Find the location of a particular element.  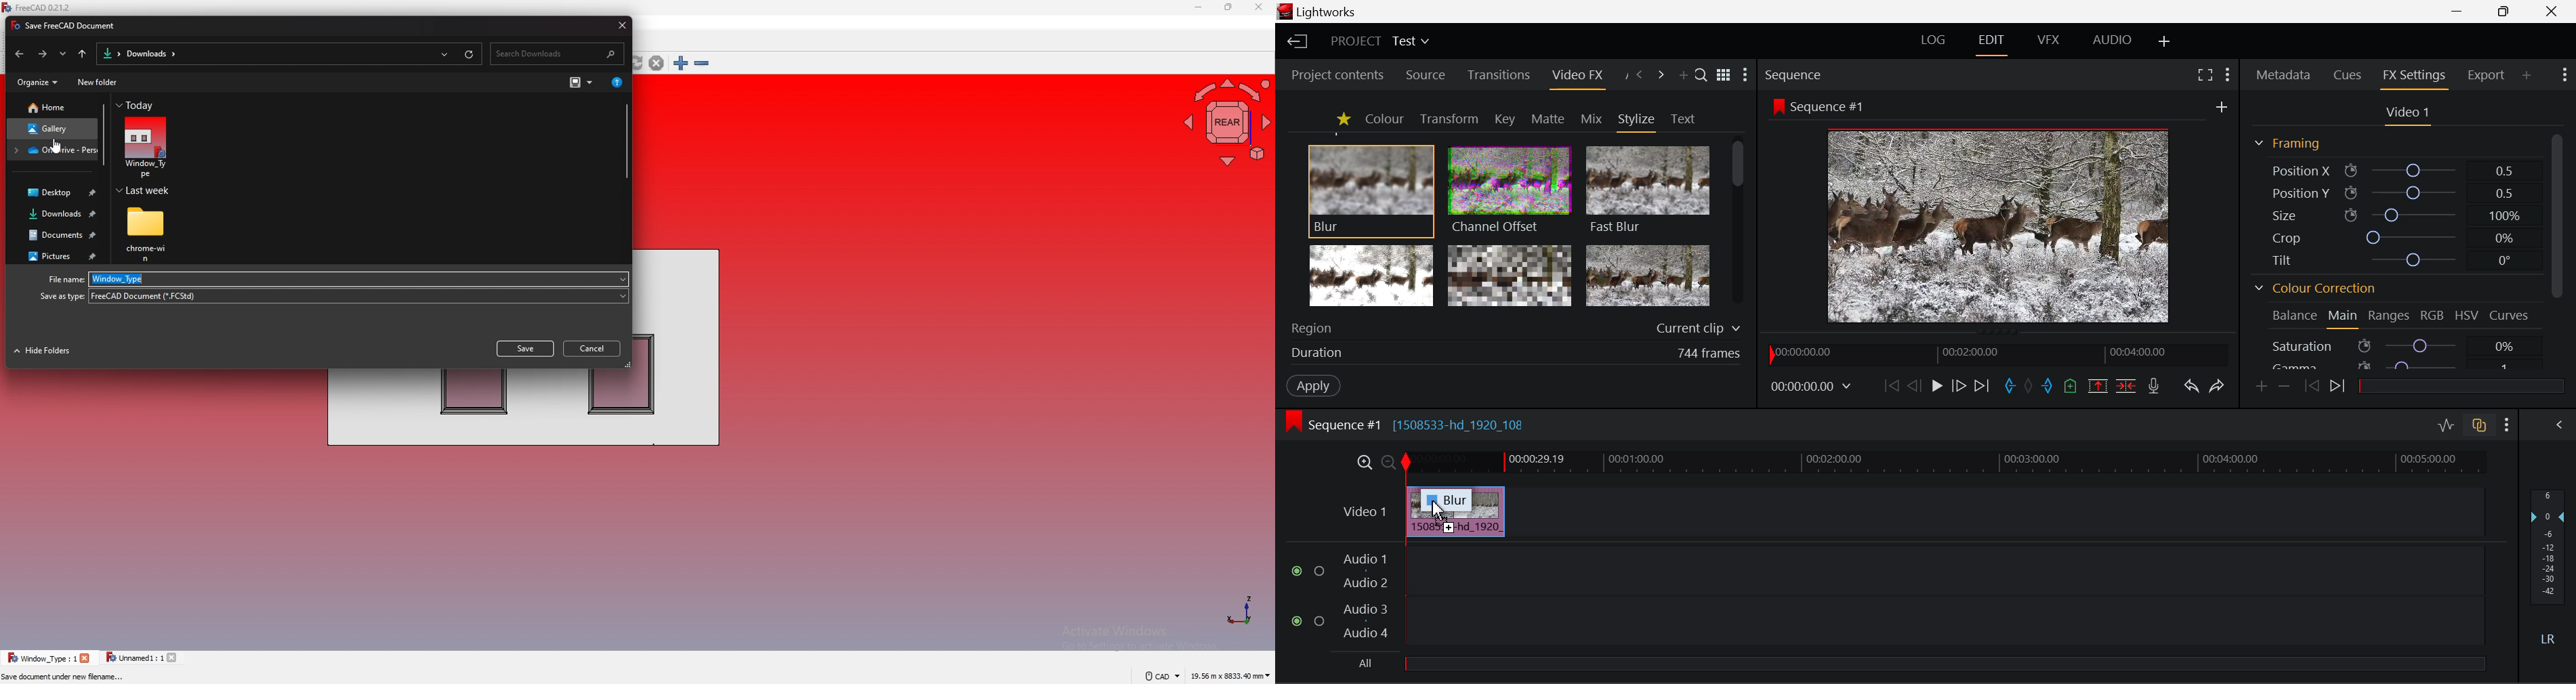

Show Settings is located at coordinates (2567, 77).